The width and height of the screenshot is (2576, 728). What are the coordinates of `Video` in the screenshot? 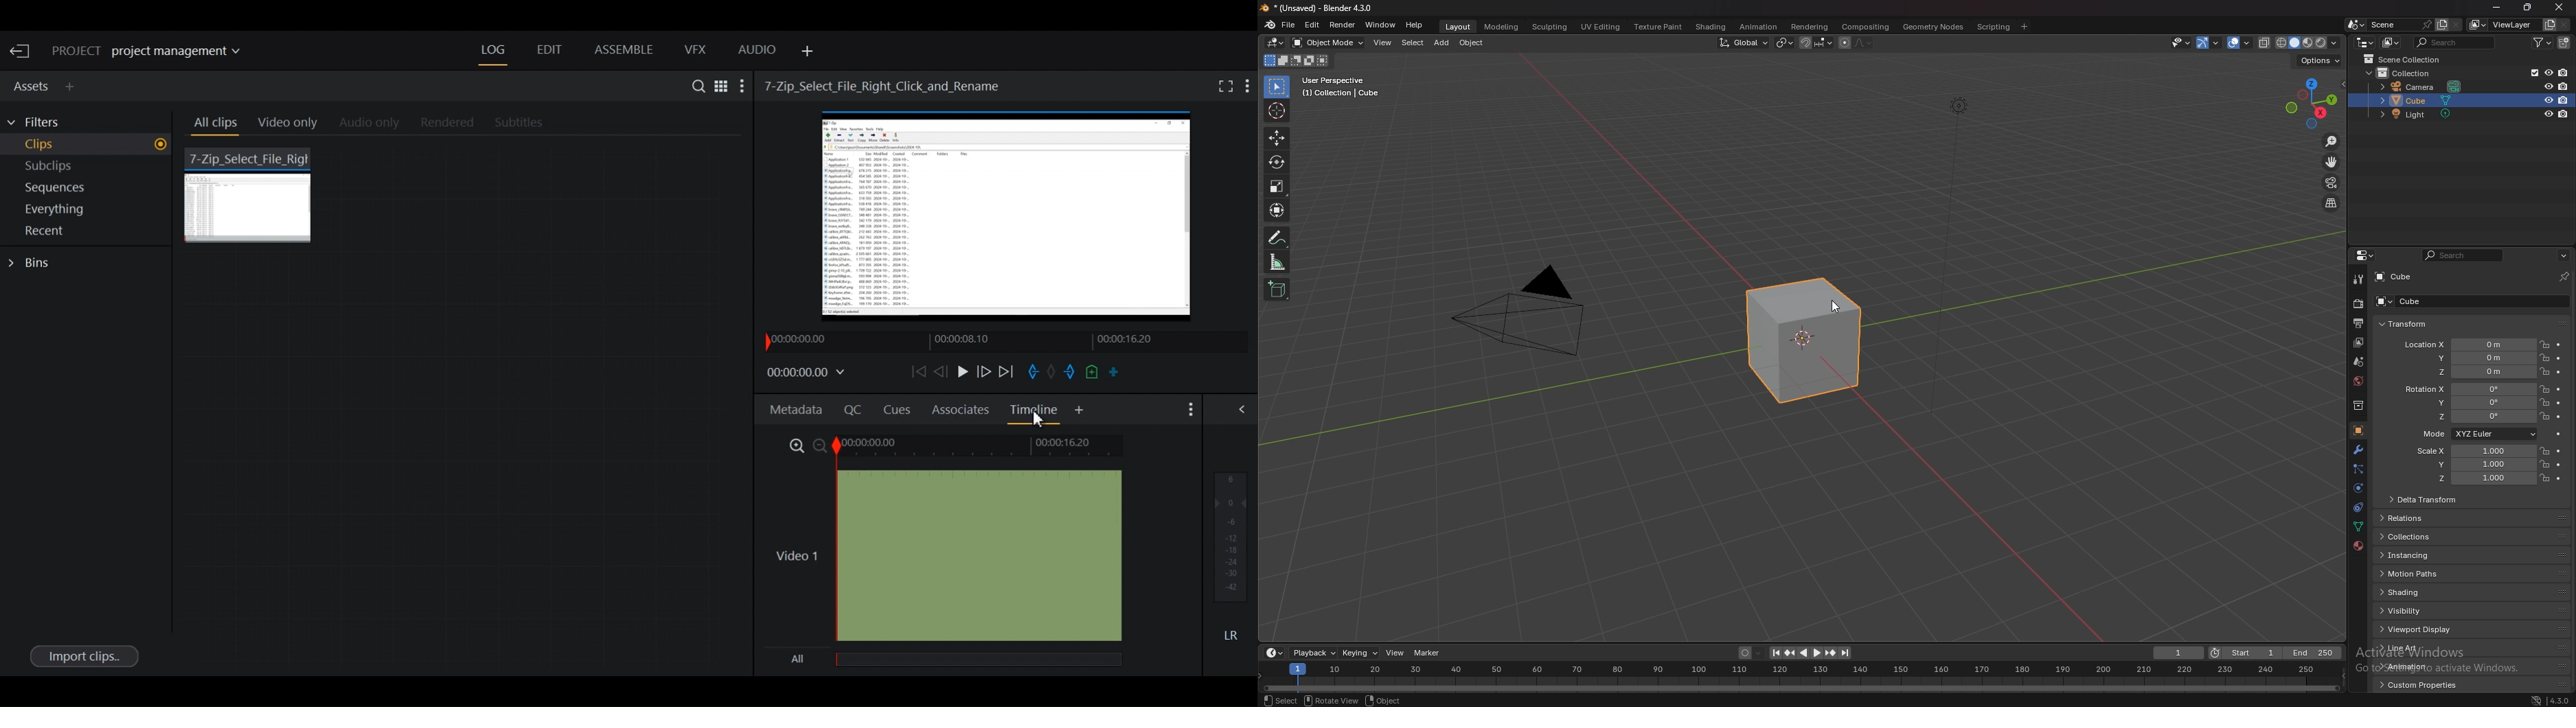 It's located at (796, 556).